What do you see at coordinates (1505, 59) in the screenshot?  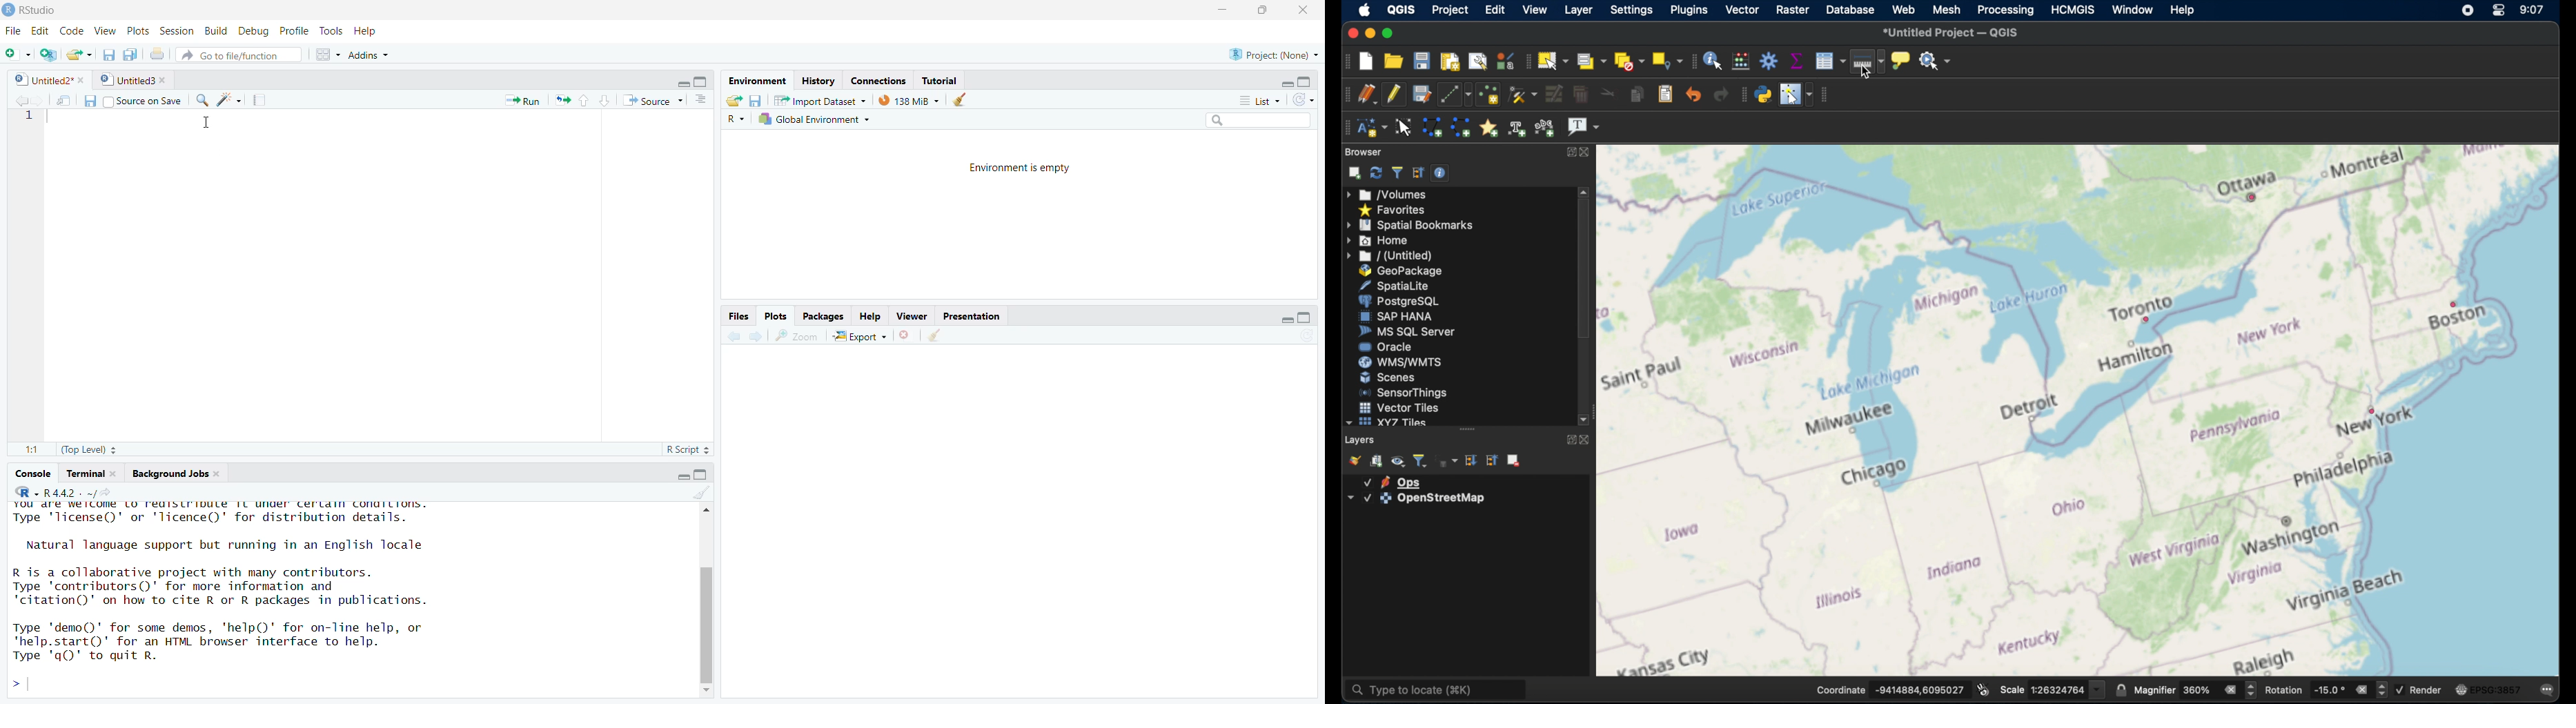 I see `style manager` at bounding box center [1505, 59].